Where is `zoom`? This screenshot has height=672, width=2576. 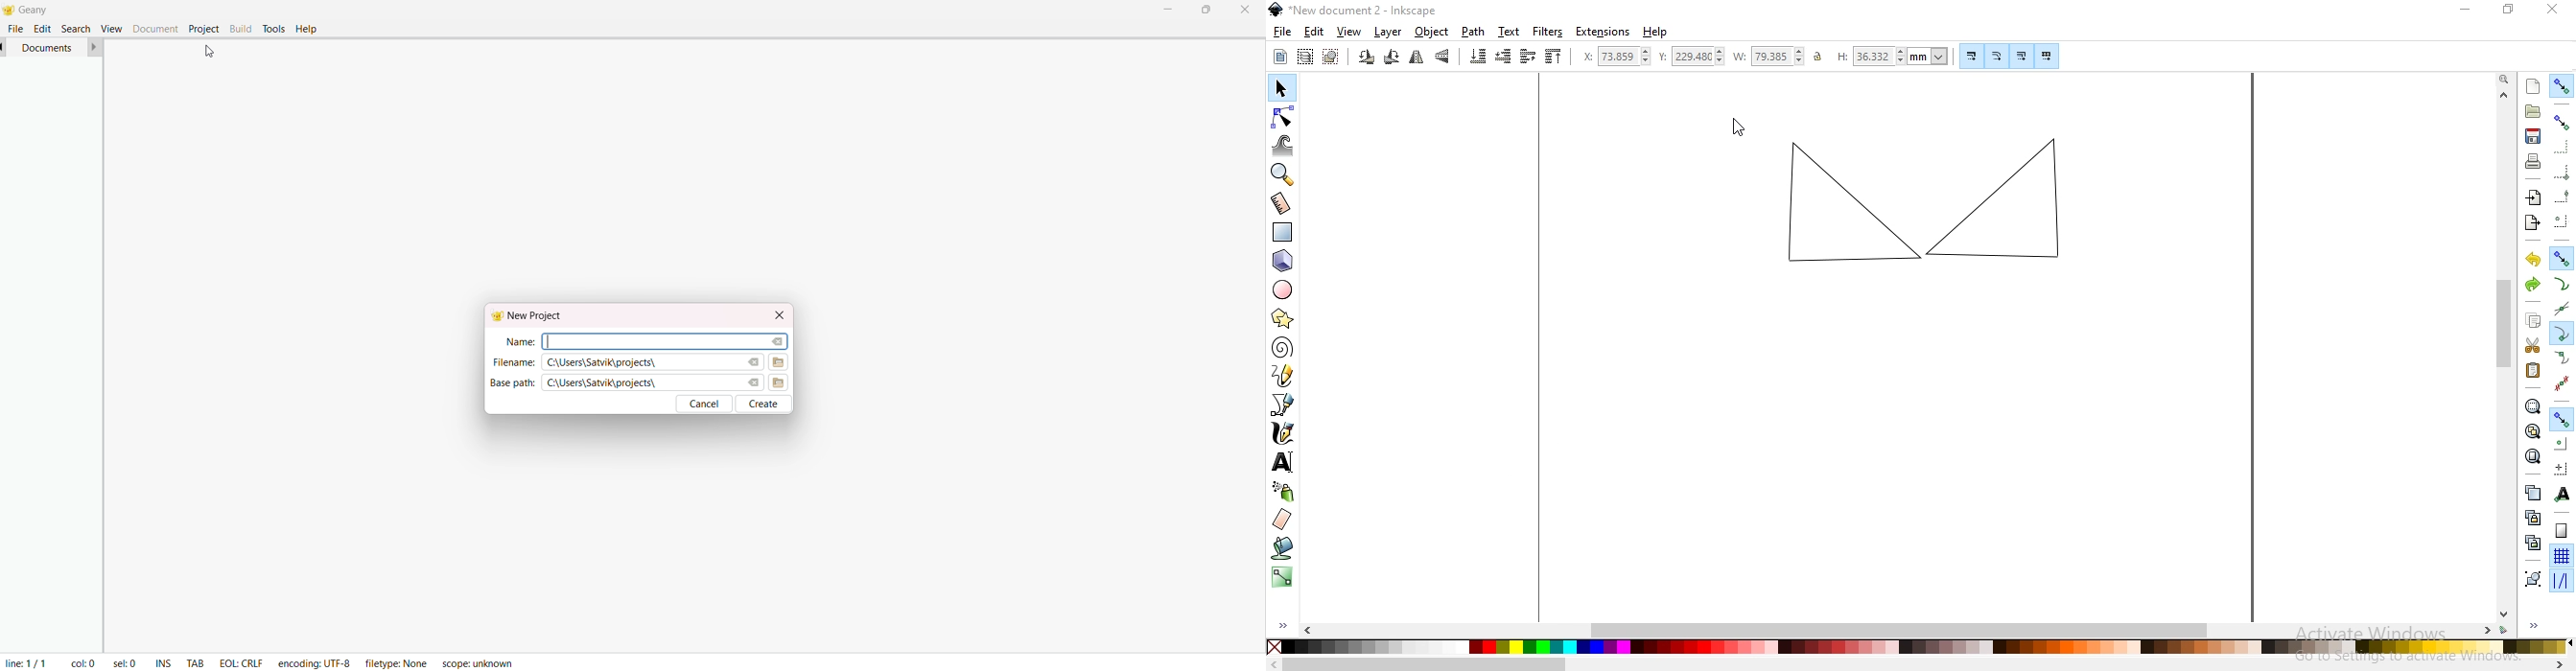
zoom is located at coordinates (2502, 80).